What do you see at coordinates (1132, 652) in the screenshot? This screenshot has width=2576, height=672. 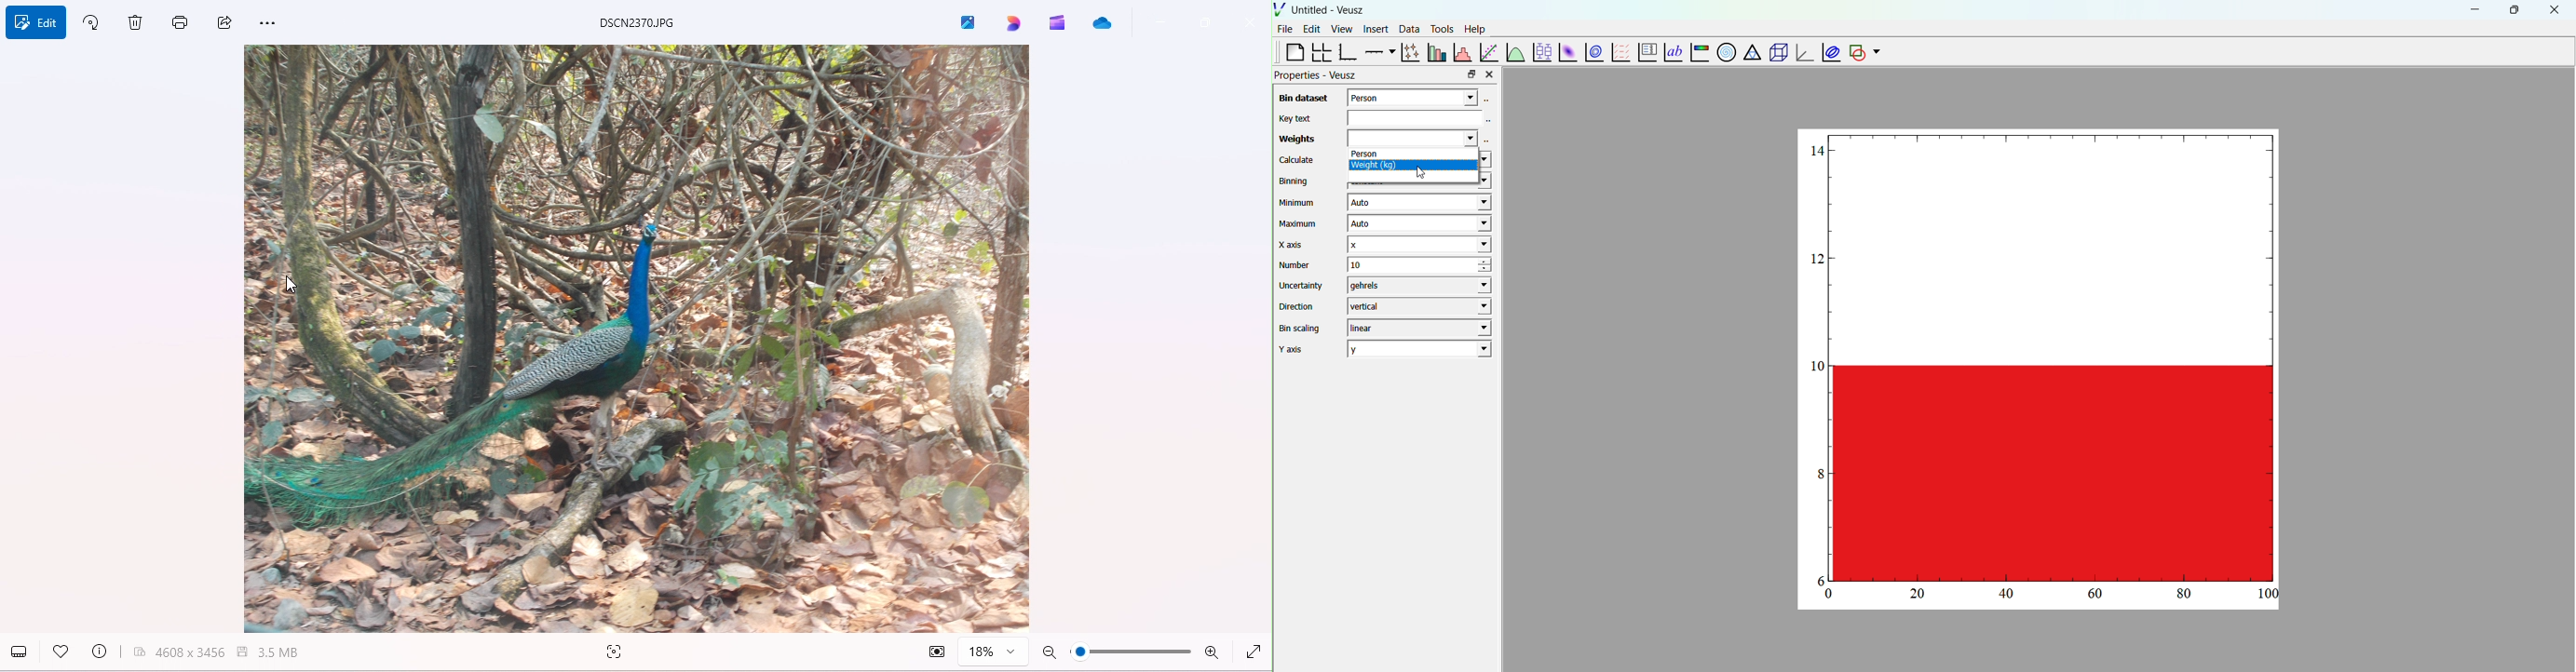 I see `zoom` at bounding box center [1132, 652].